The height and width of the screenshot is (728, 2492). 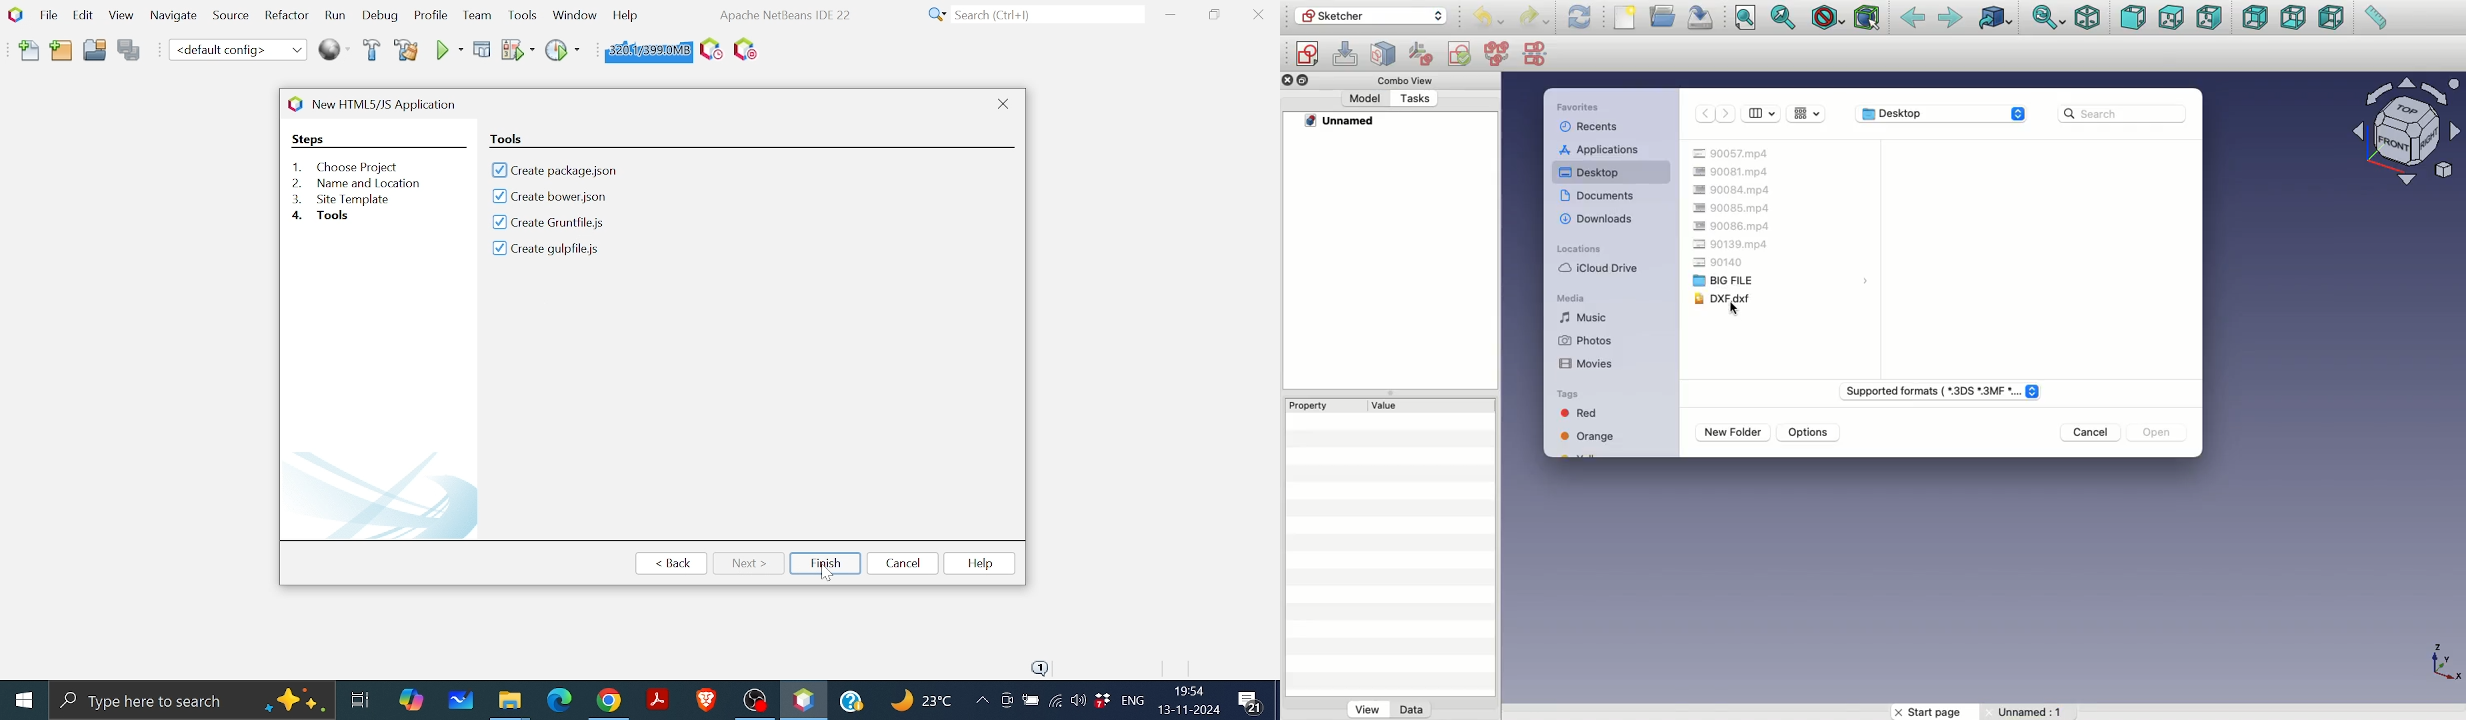 What do you see at coordinates (1412, 708) in the screenshot?
I see `Data` at bounding box center [1412, 708].